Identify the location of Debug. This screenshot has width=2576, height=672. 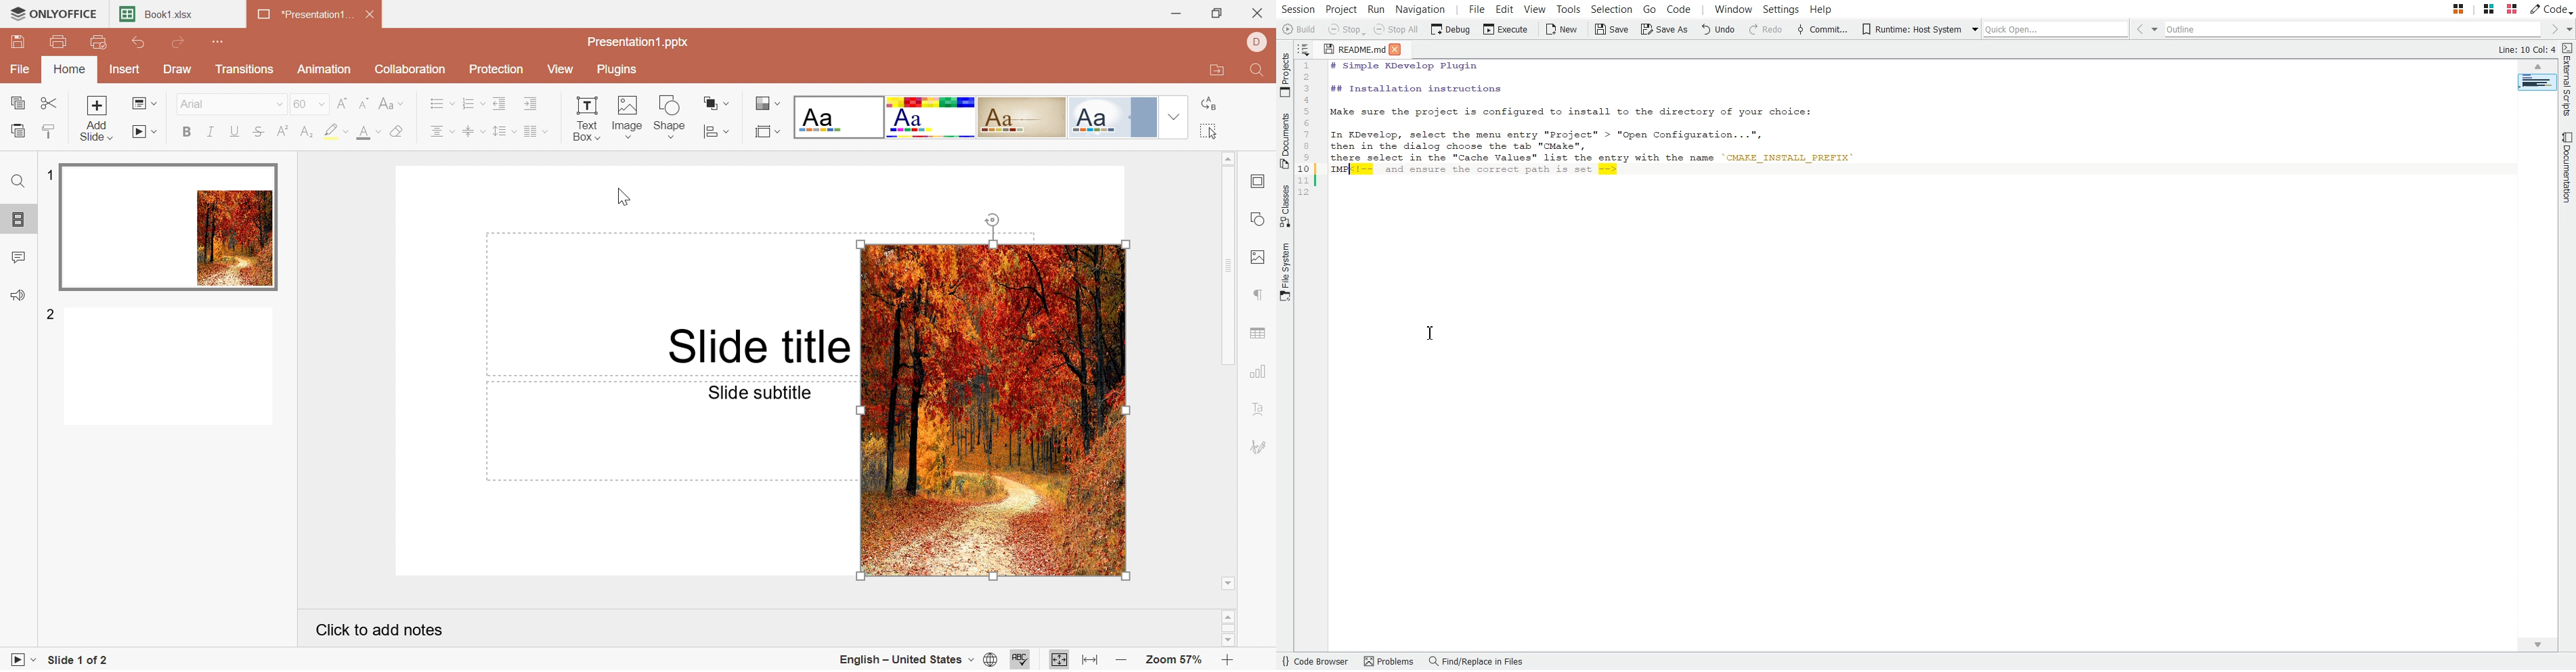
(1449, 30).